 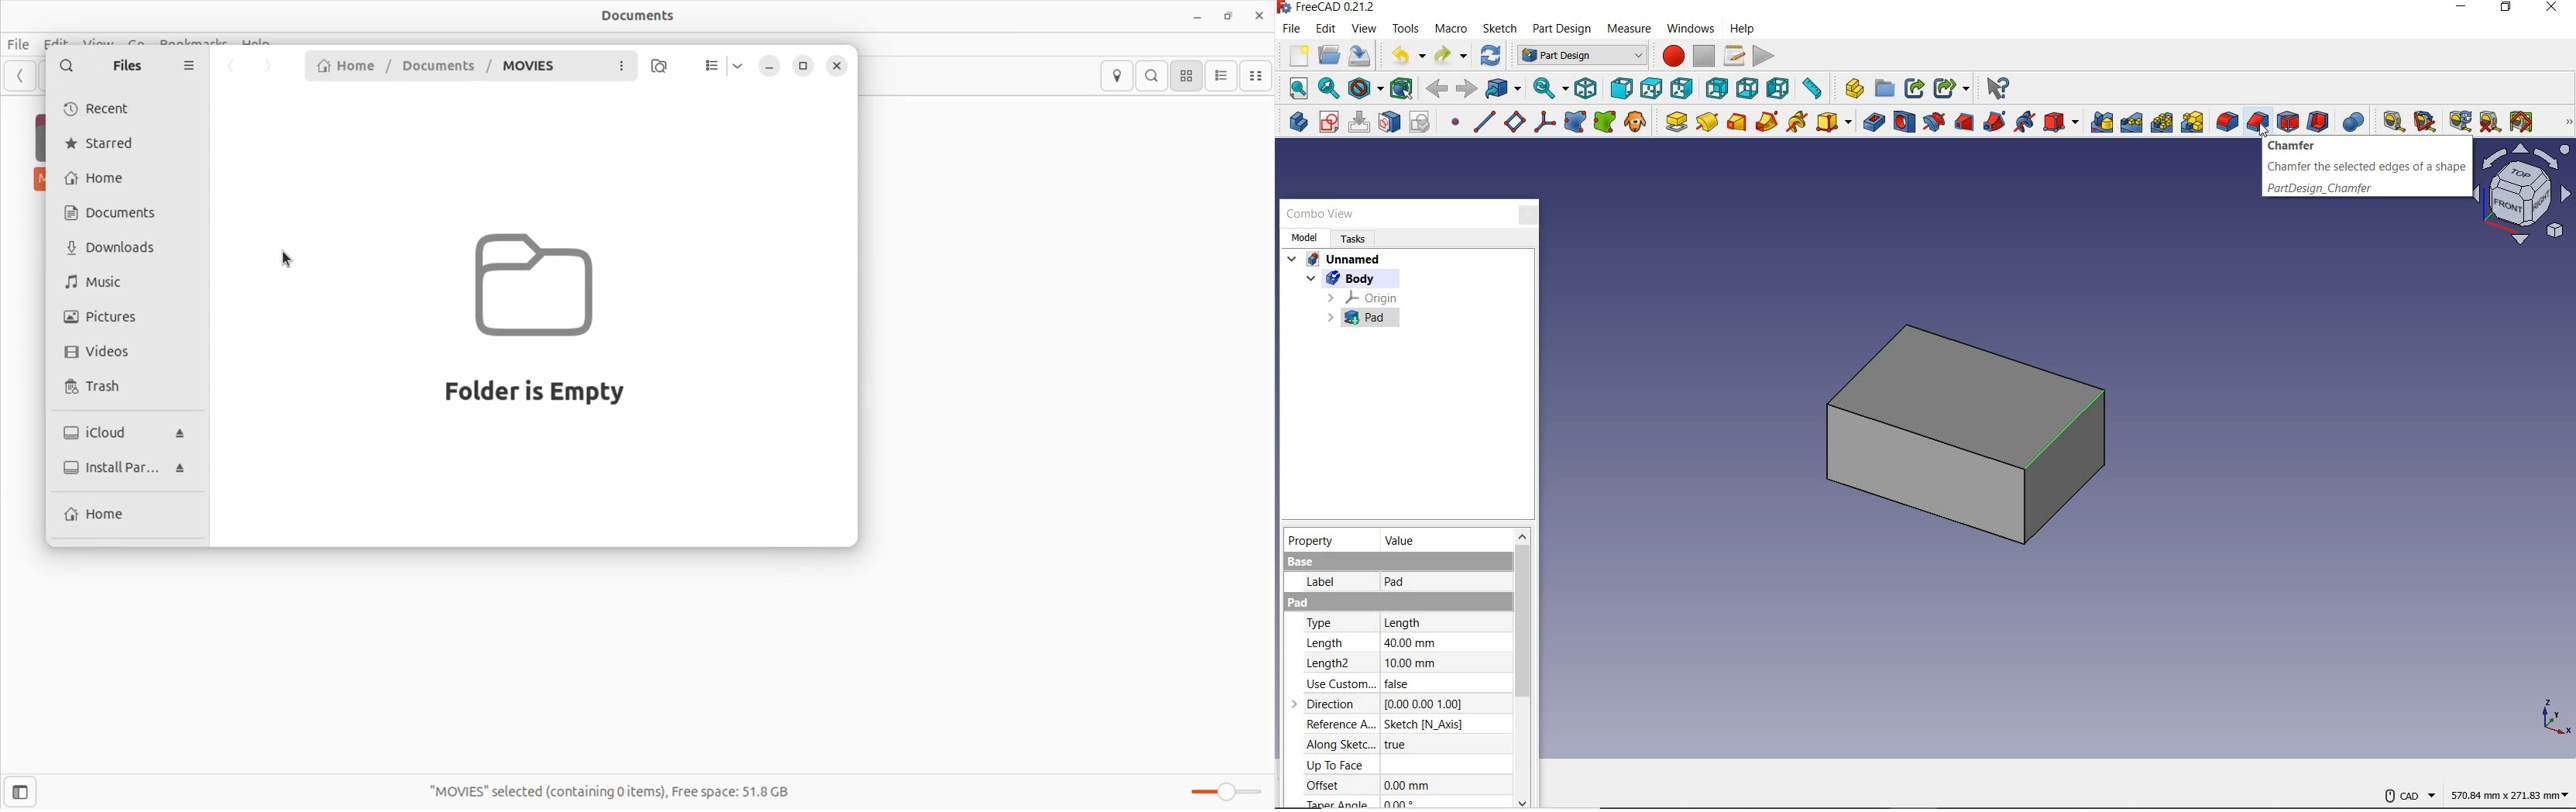 I want to click on revolution, so click(x=1708, y=122).